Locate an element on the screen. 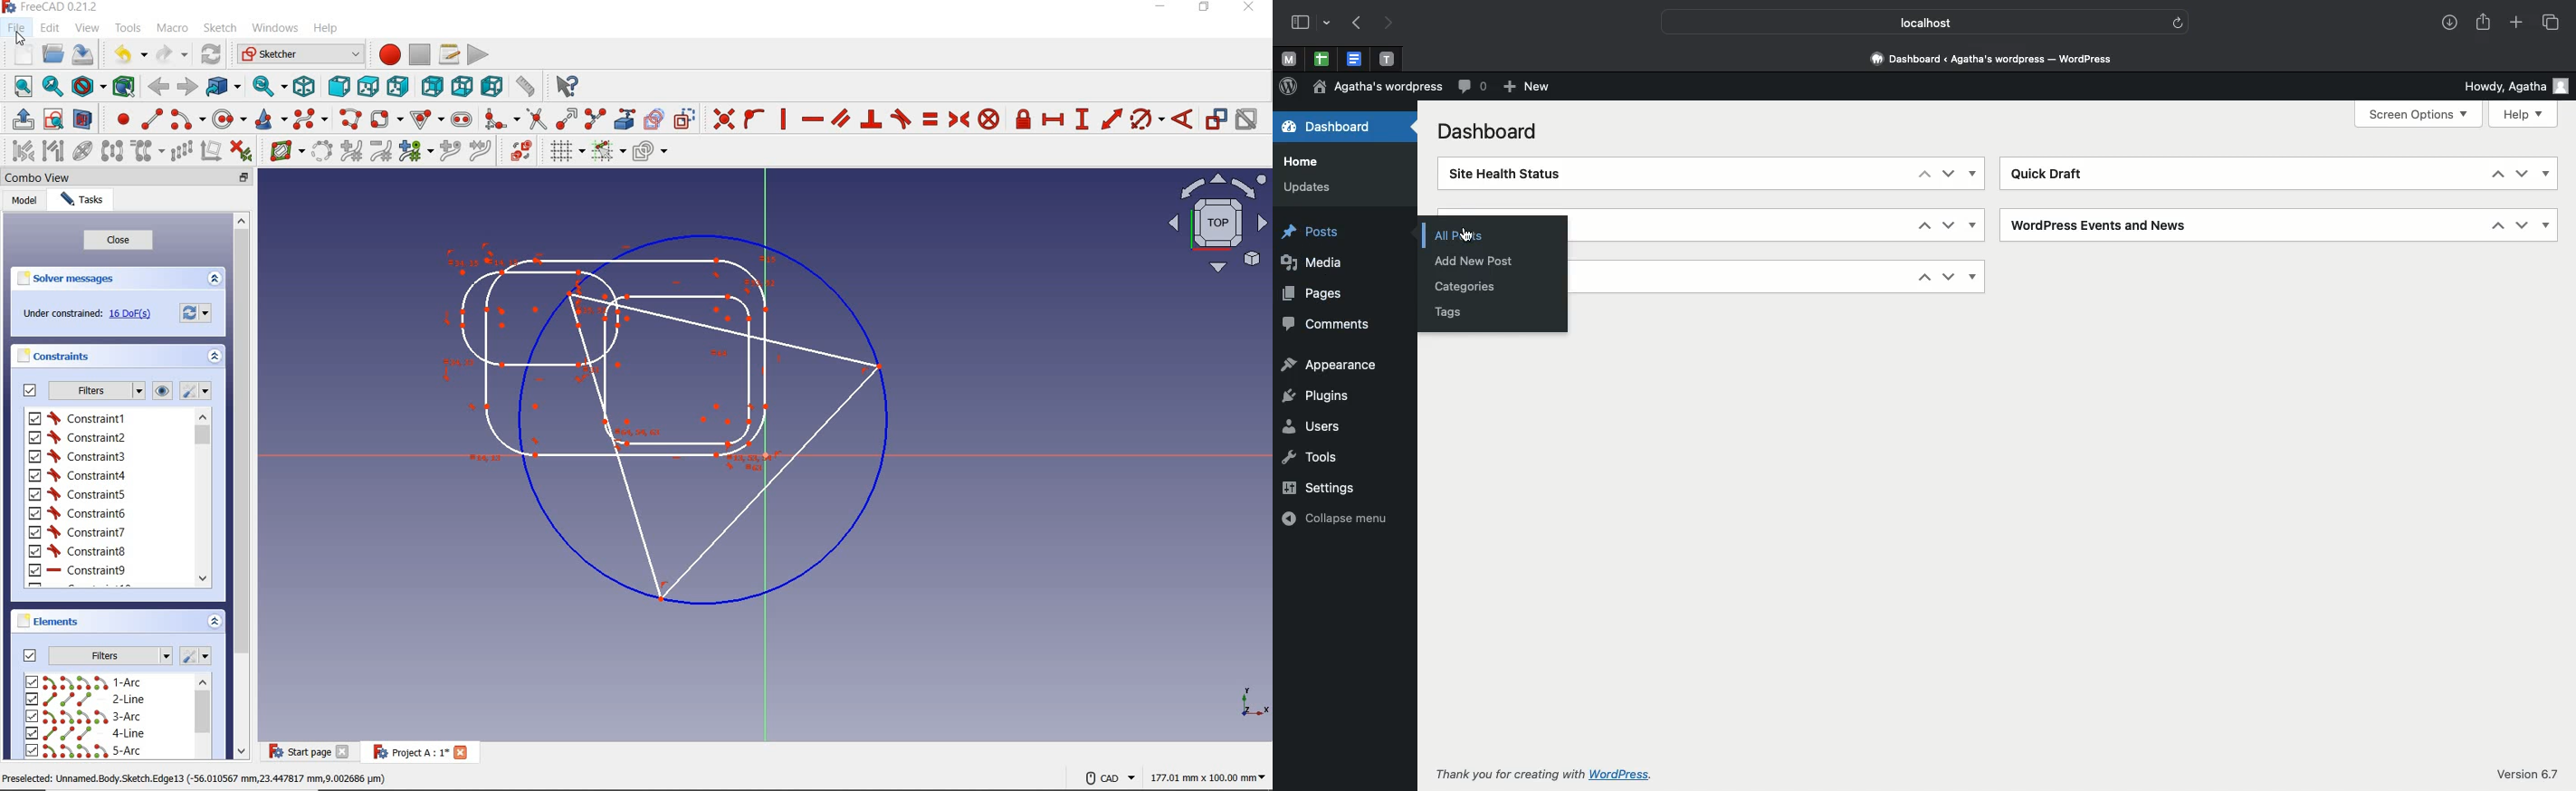  top is located at coordinates (368, 86).